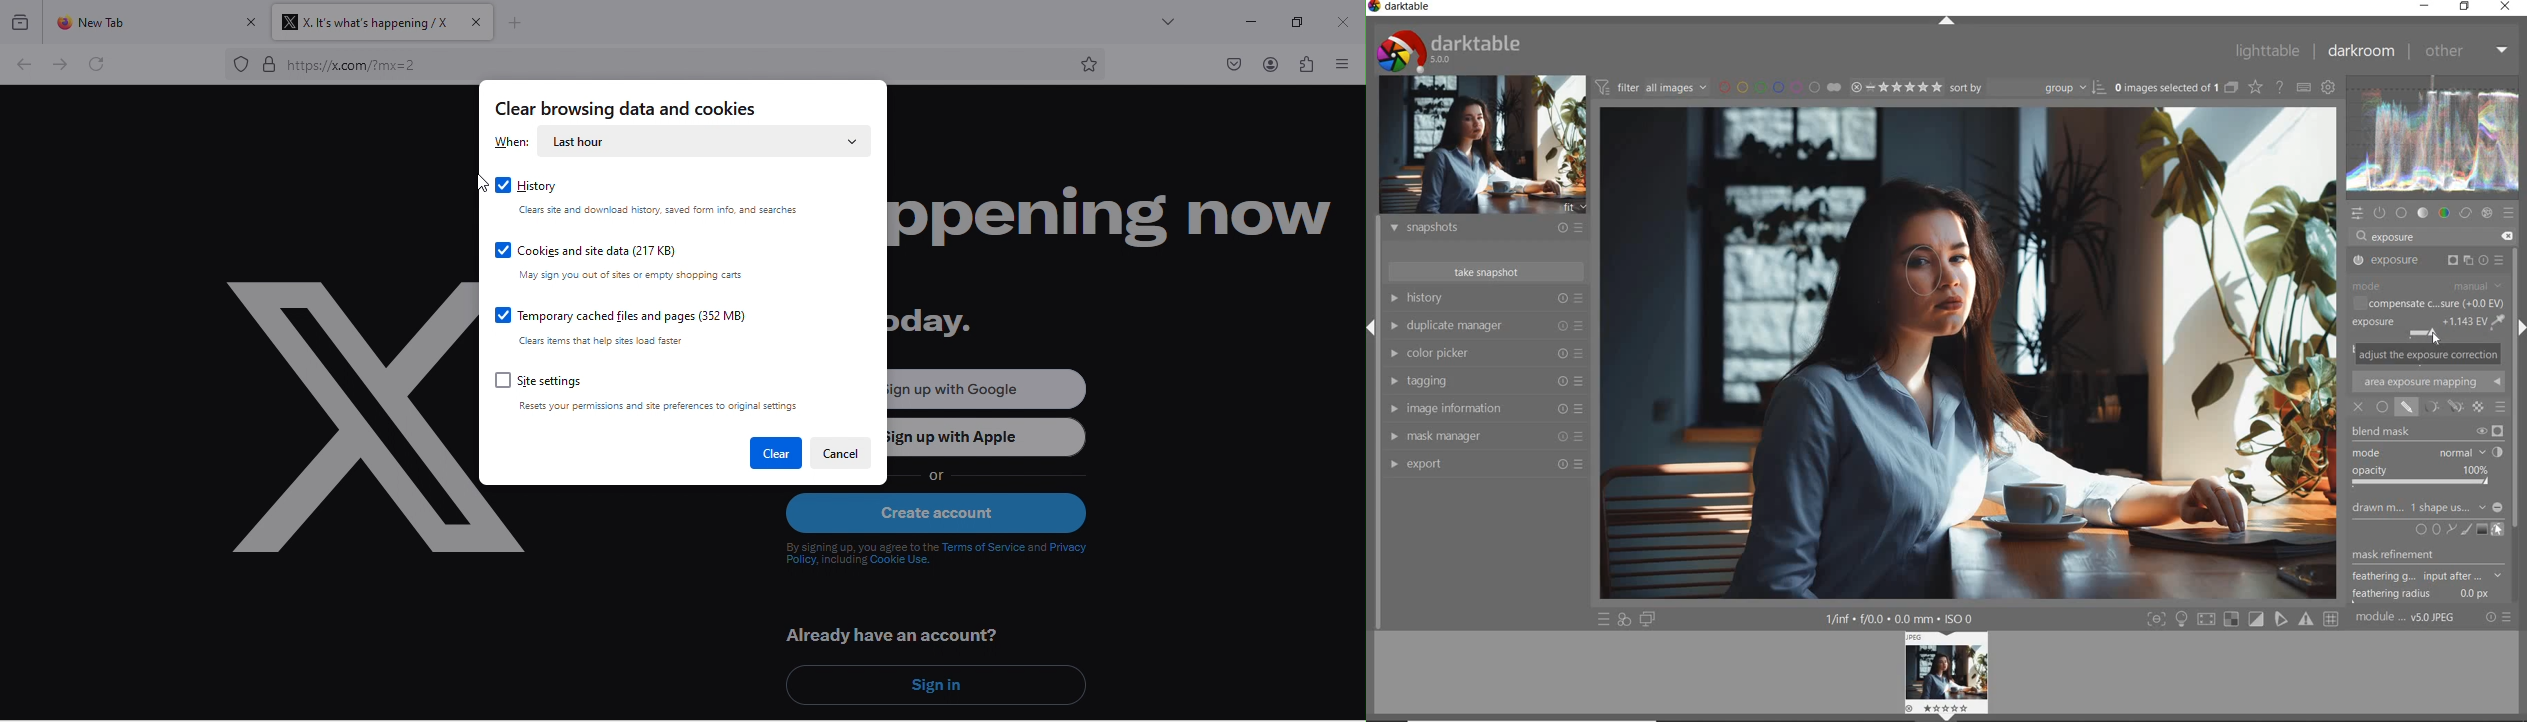 This screenshot has height=728, width=2548. Describe the element at coordinates (2358, 408) in the screenshot. I see `OFF` at that location.